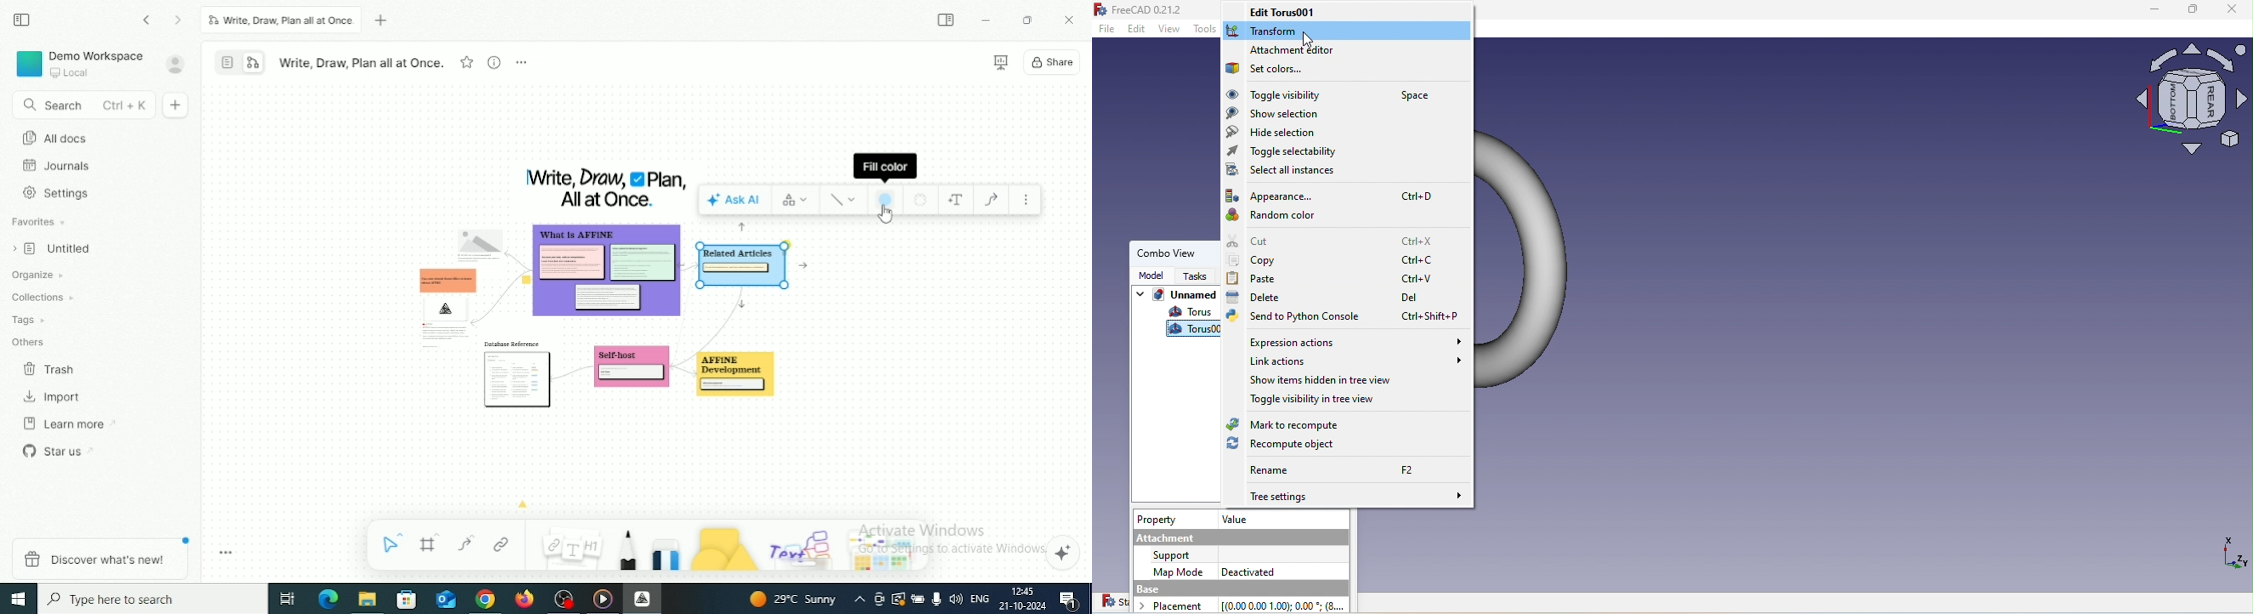  I want to click on Windows, so click(19, 599).